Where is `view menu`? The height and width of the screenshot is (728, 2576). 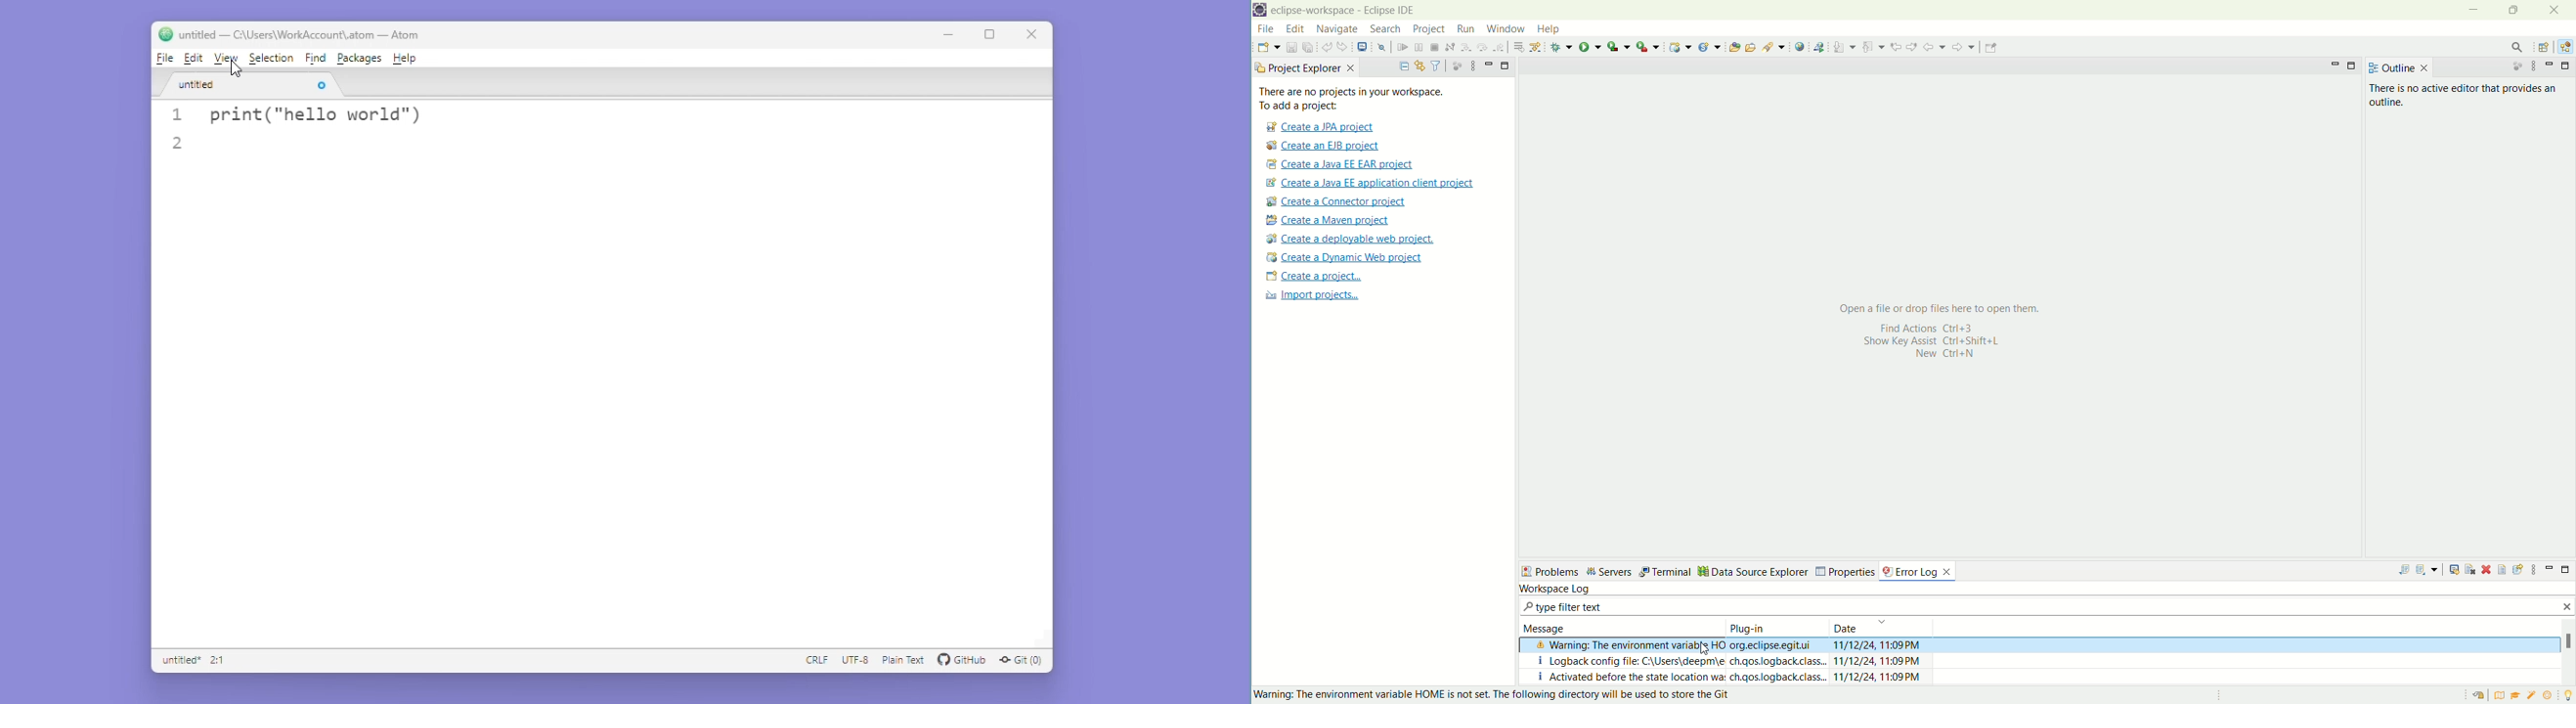 view menu is located at coordinates (2534, 66).